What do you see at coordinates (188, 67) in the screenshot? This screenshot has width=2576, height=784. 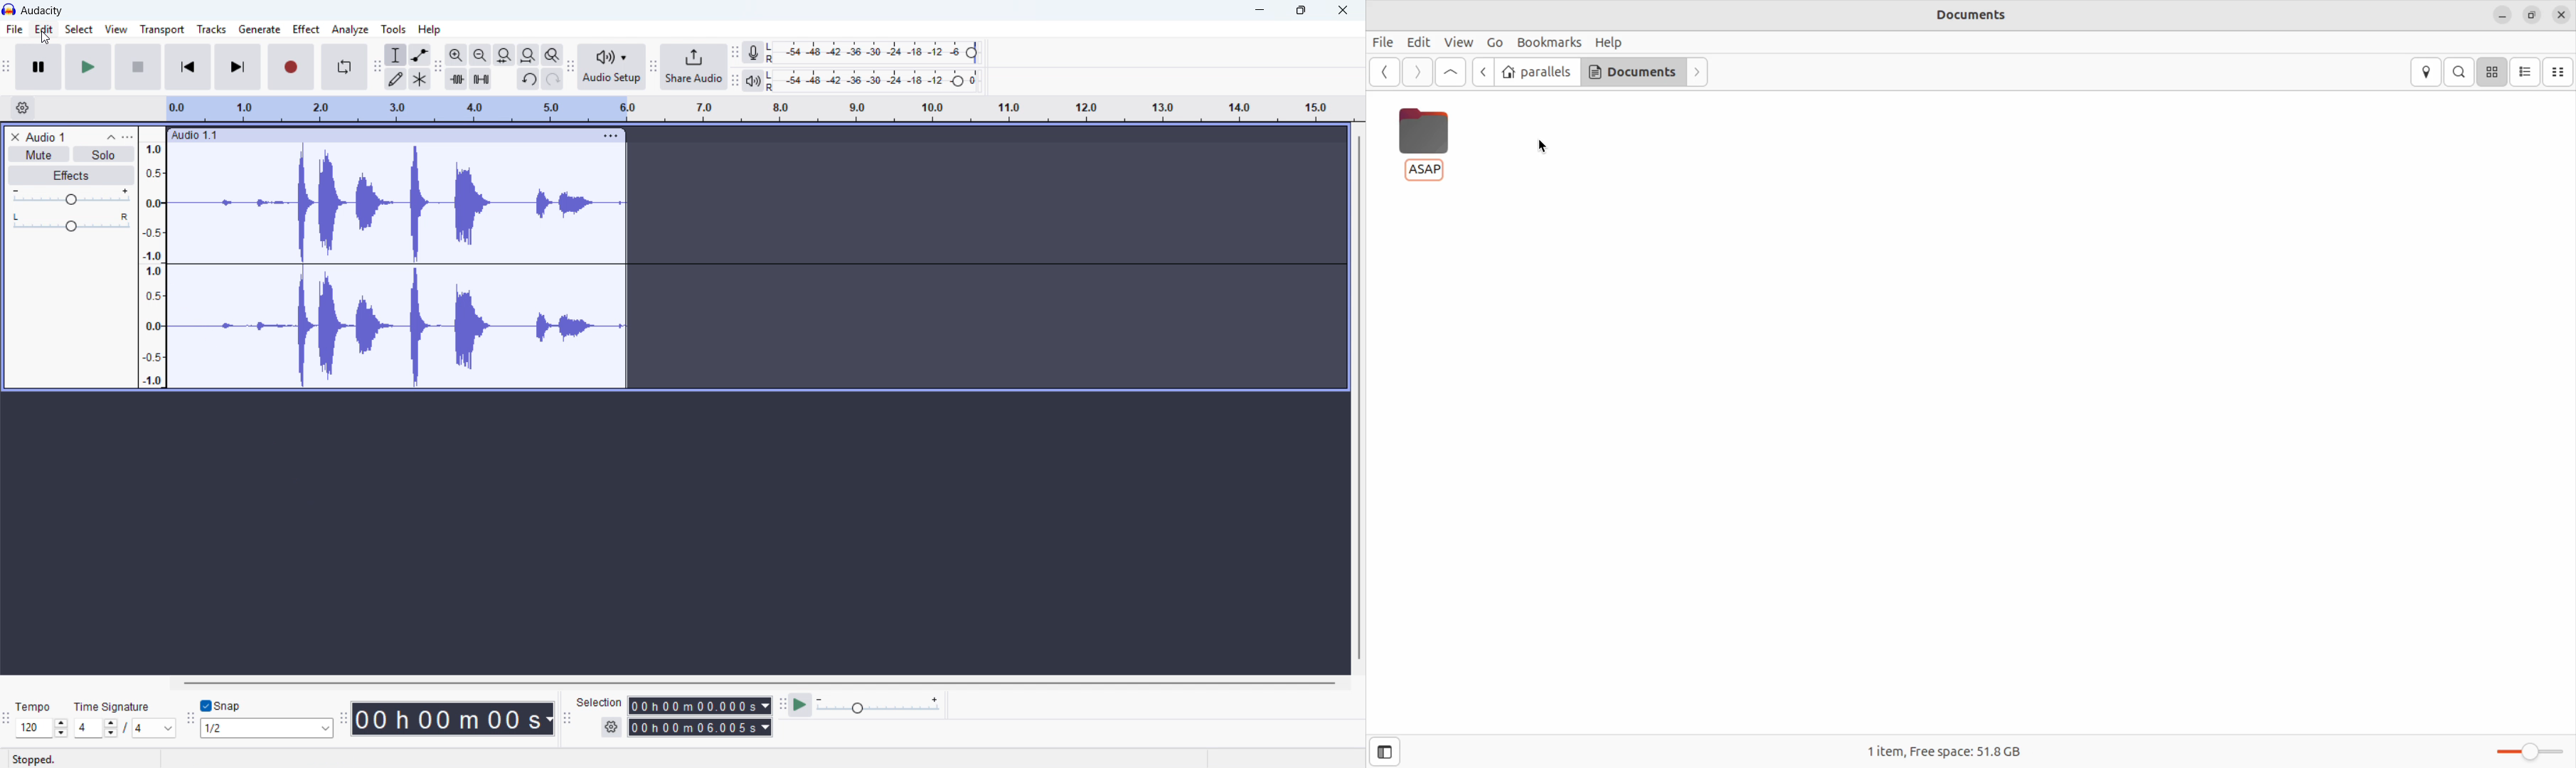 I see `skip to start` at bounding box center [188, 67].